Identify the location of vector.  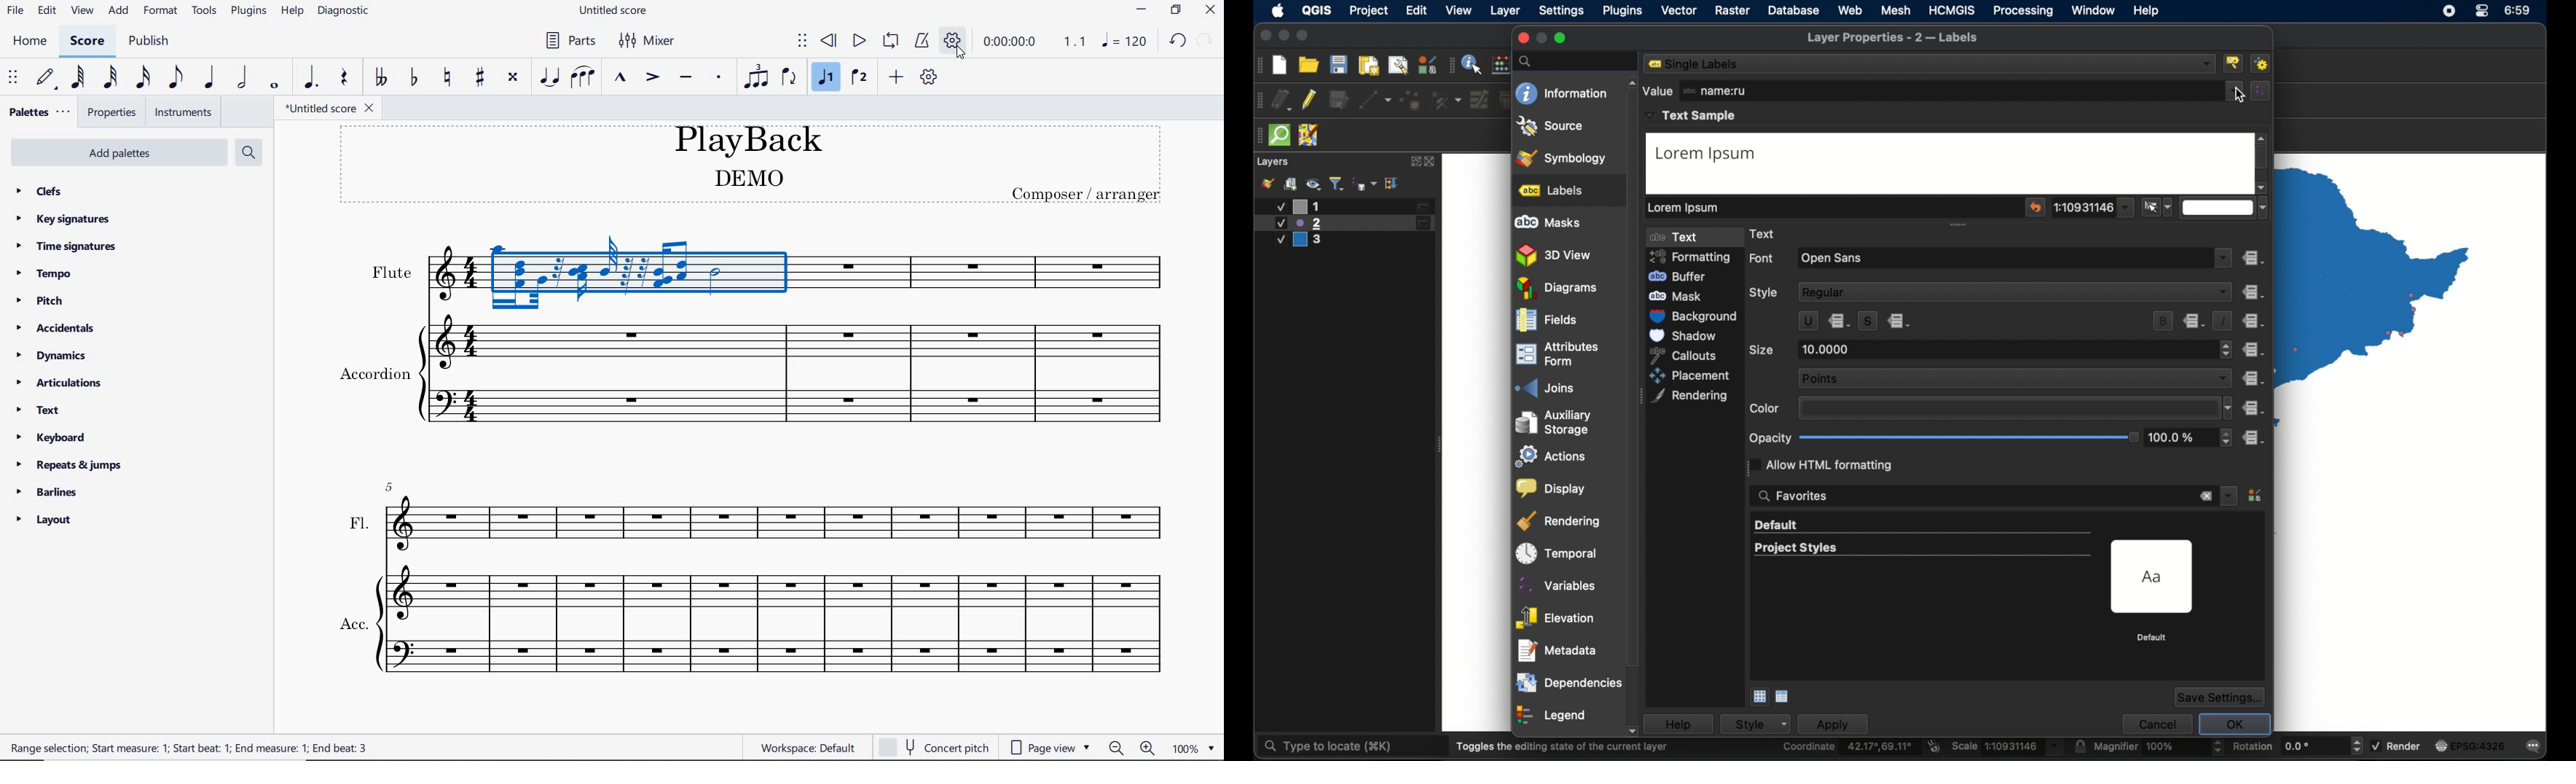
(1678, 11).